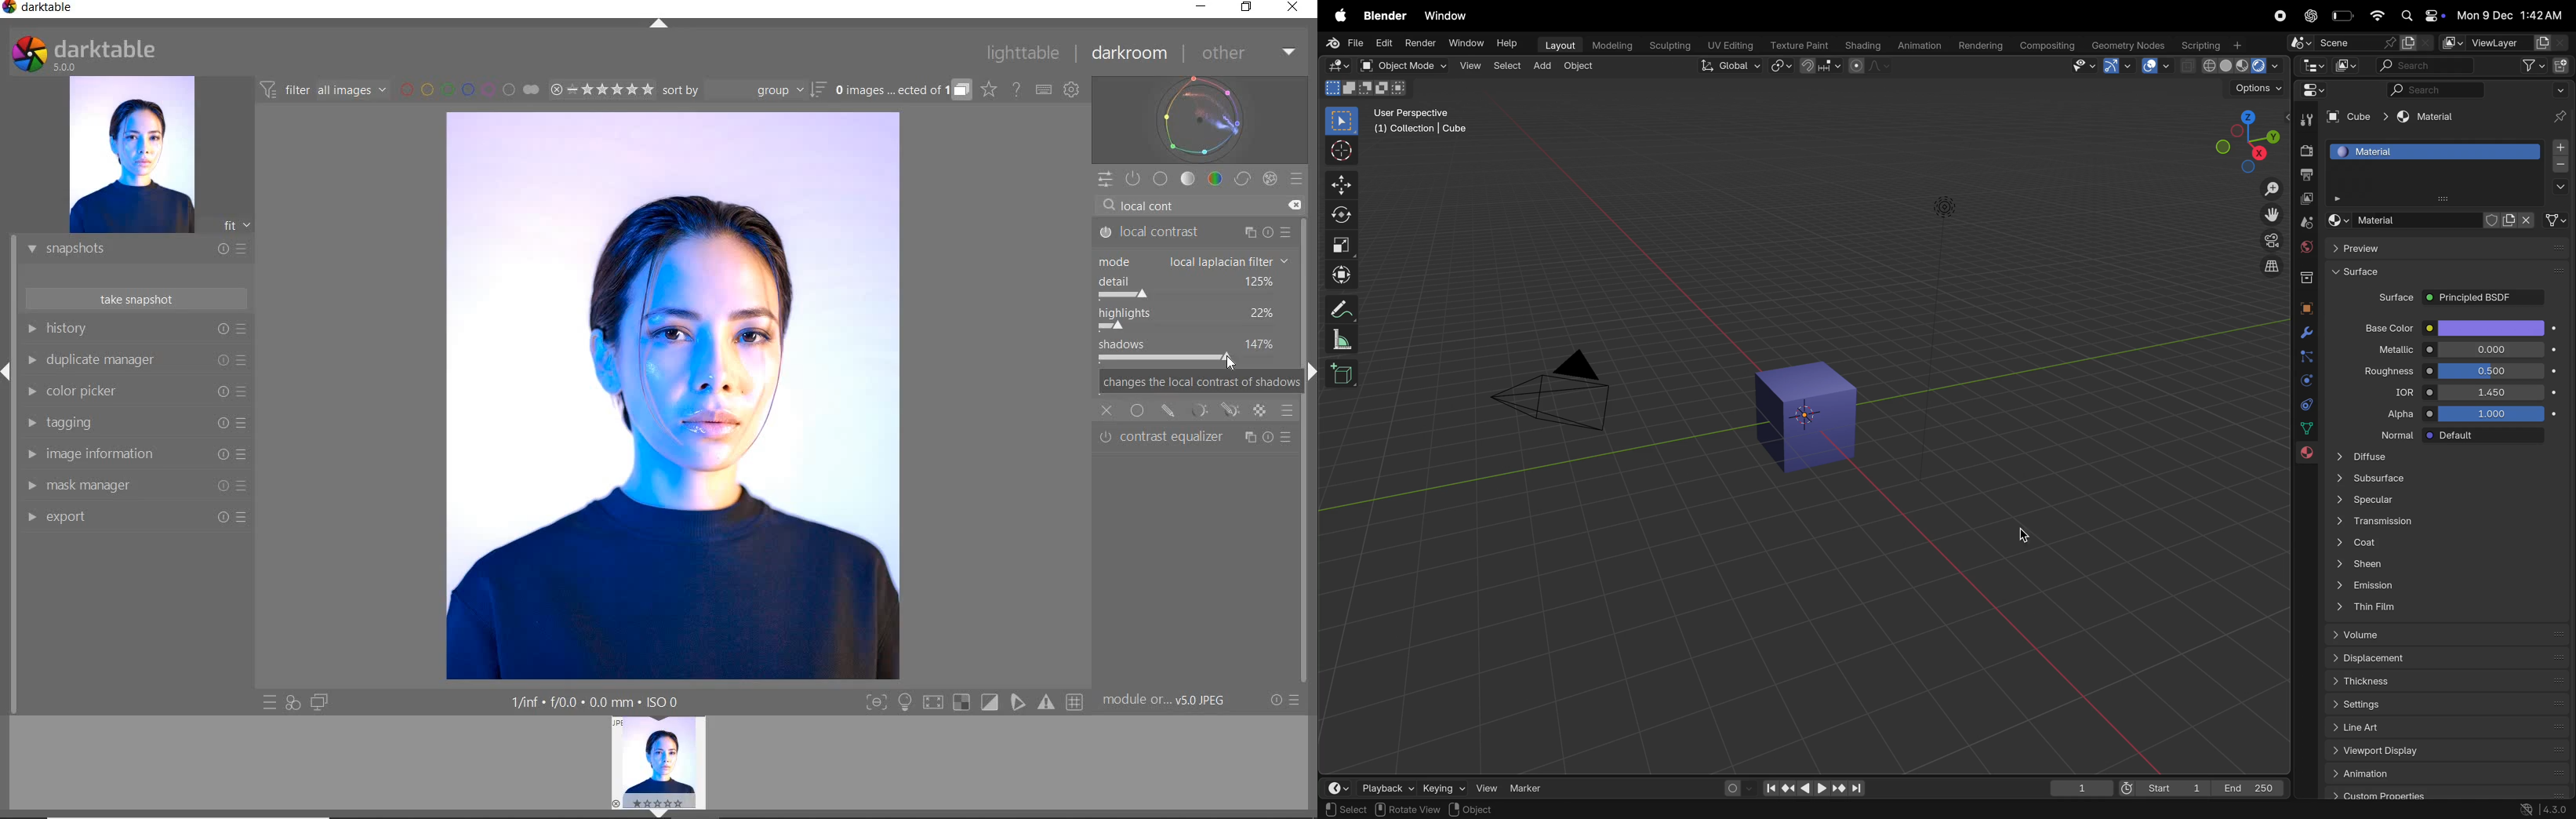 This screenshot has height=840, width=2576. What do you see at coordinates (2304, 200) in the screenshot?
I see `view layer` at bounding box center [2304, 200].